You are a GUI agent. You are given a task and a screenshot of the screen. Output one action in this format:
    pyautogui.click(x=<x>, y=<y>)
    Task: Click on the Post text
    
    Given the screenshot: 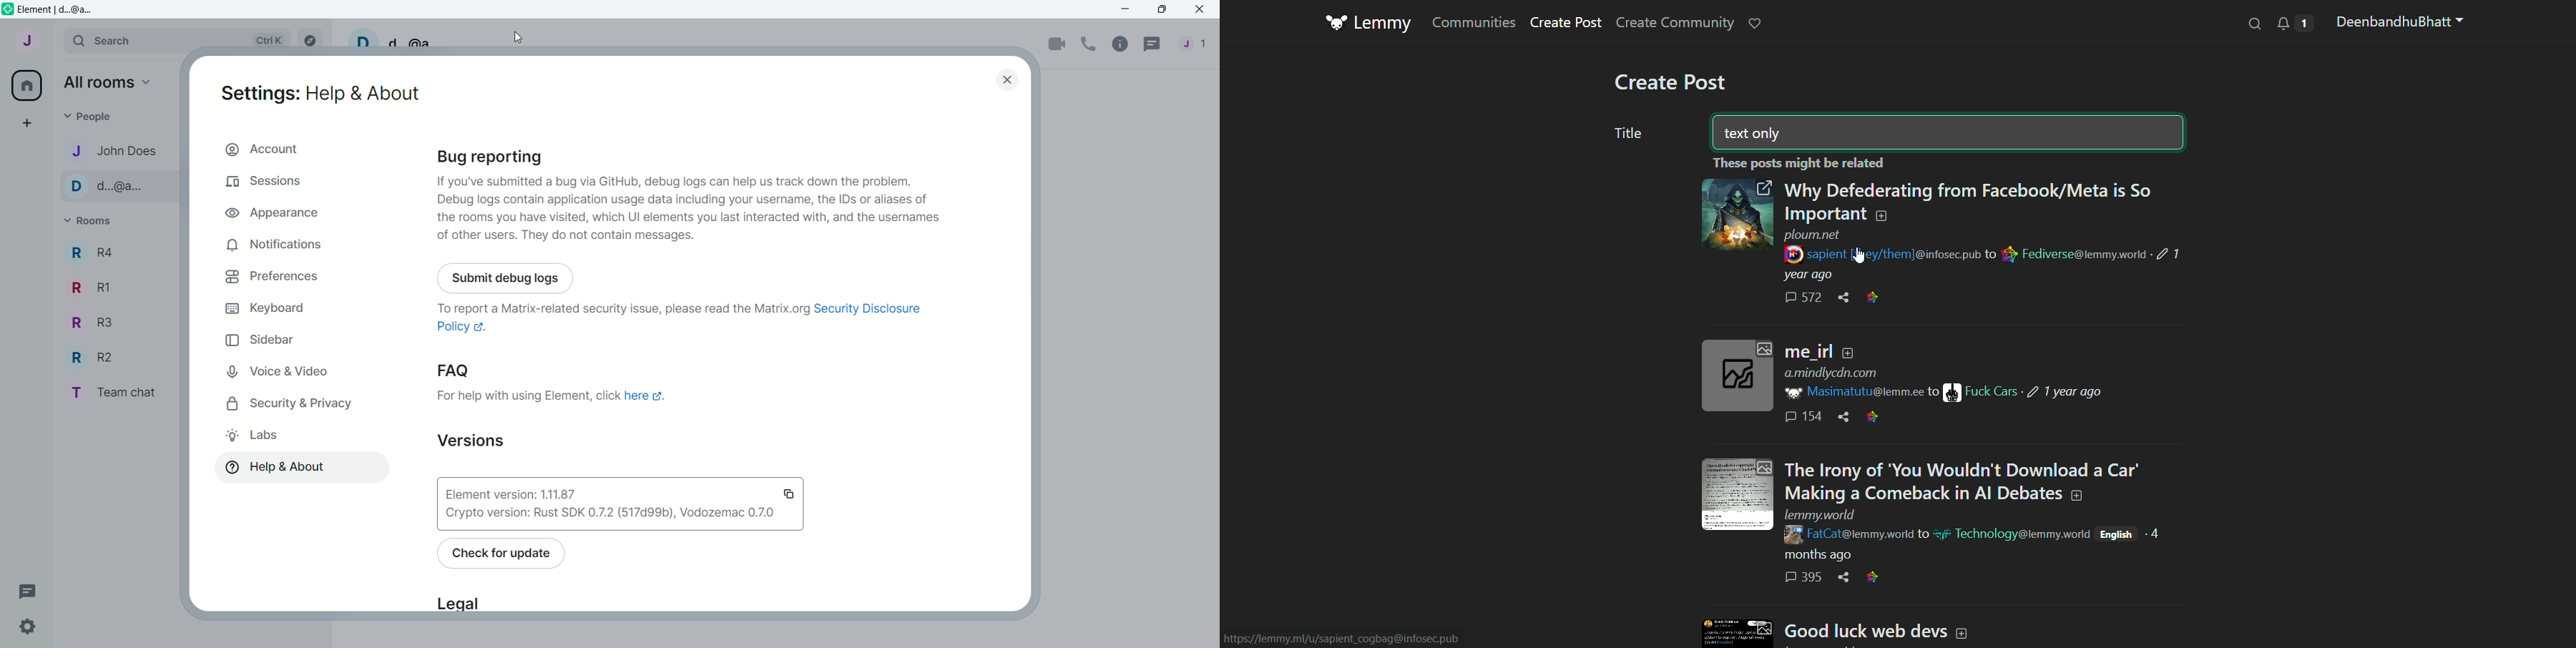 What is the action you would take?
    pyautogui.click(x=1962, y=470)
    